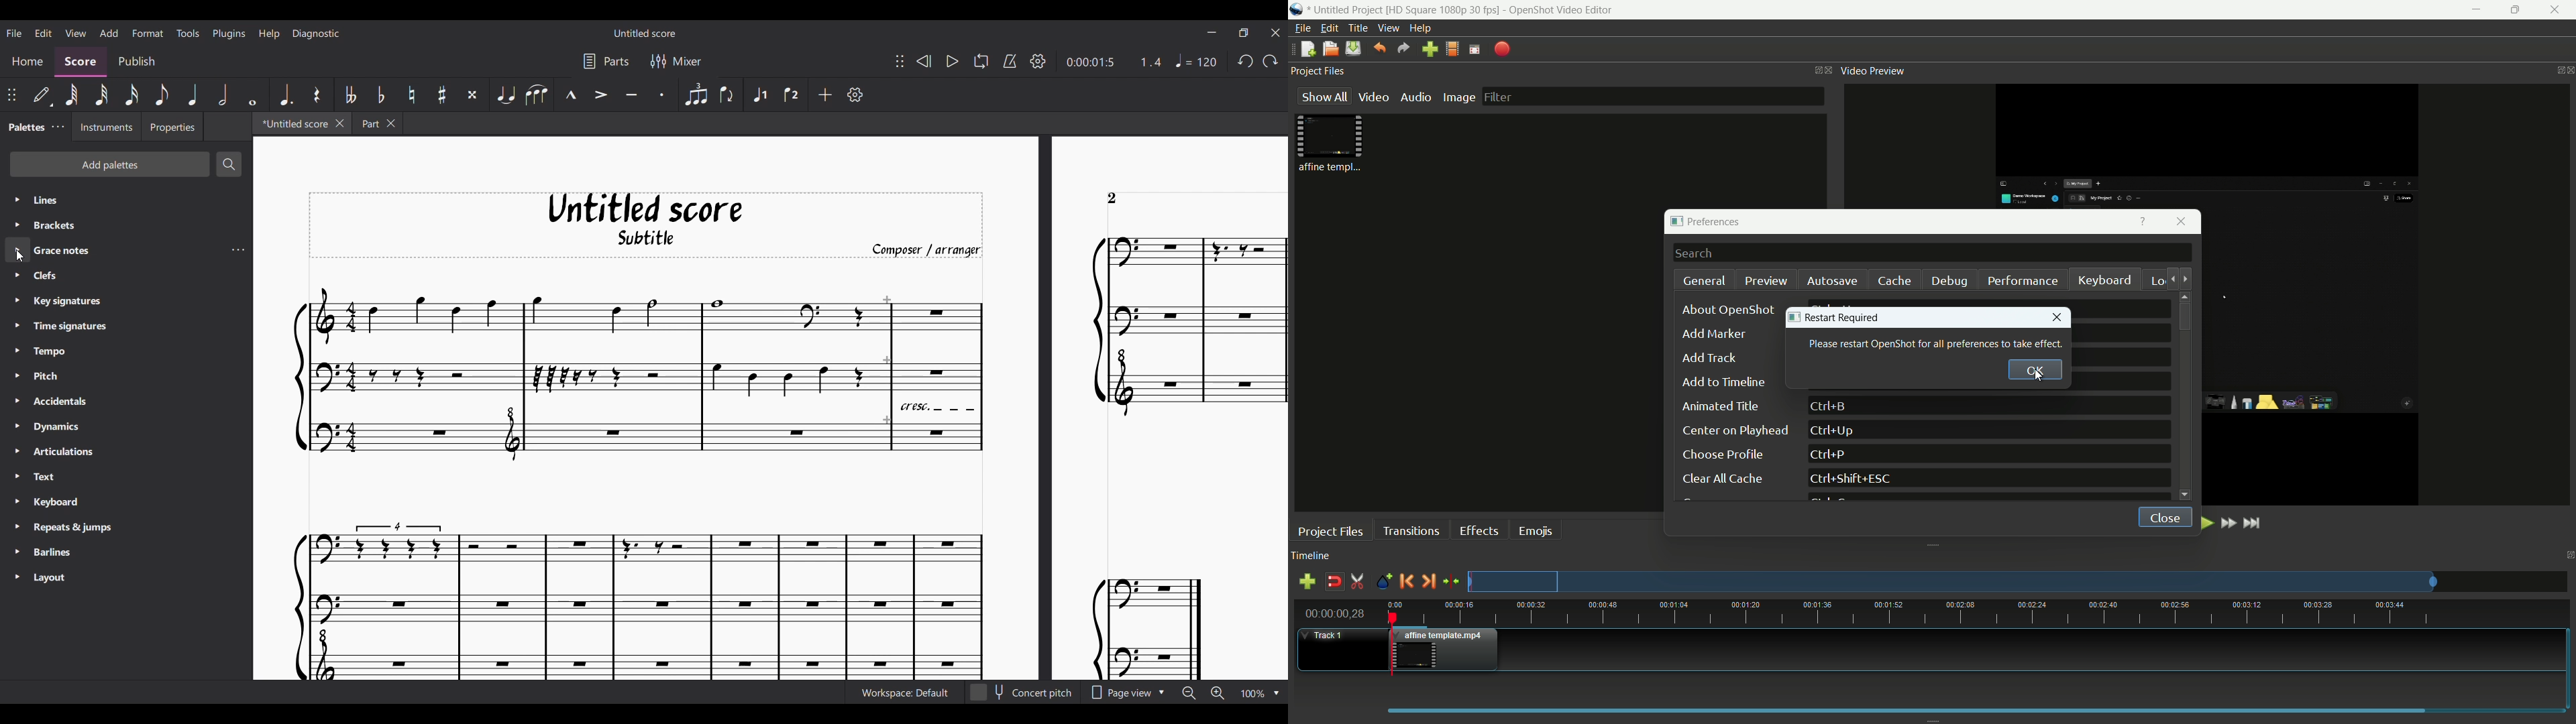  I want to click on text, so click(1933, 345).